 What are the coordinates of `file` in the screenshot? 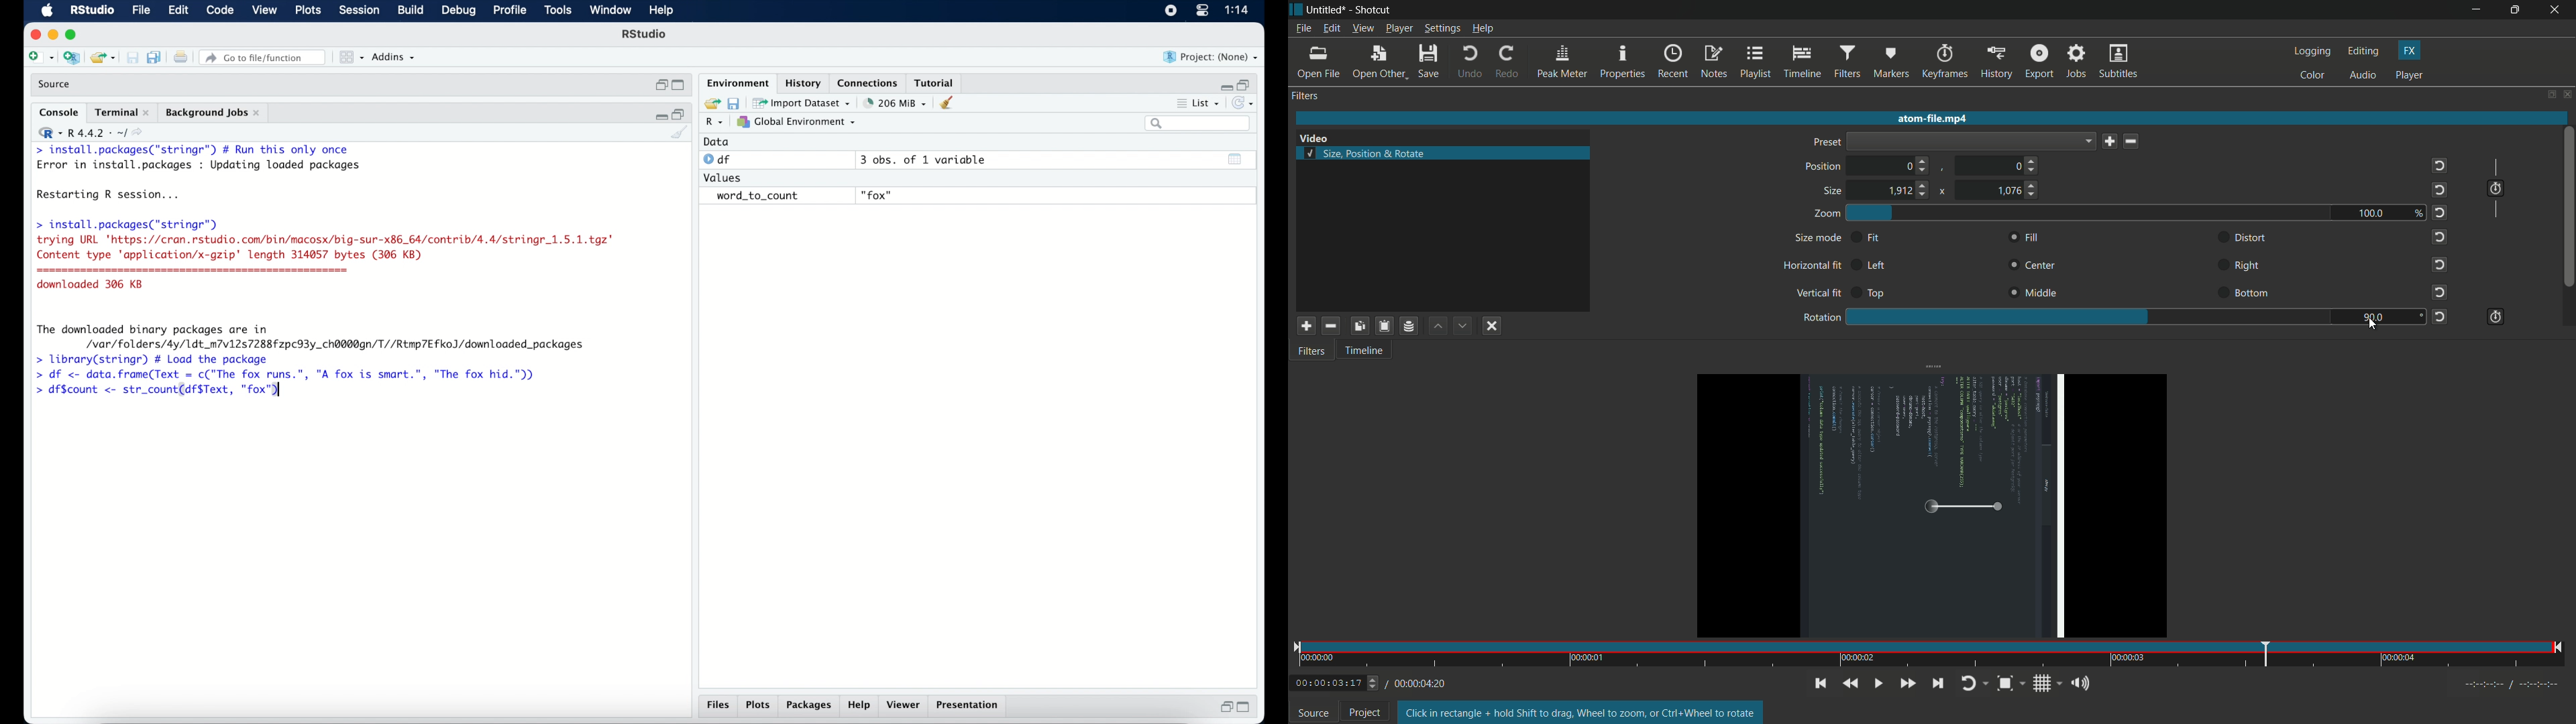 It's located at (142, 11).